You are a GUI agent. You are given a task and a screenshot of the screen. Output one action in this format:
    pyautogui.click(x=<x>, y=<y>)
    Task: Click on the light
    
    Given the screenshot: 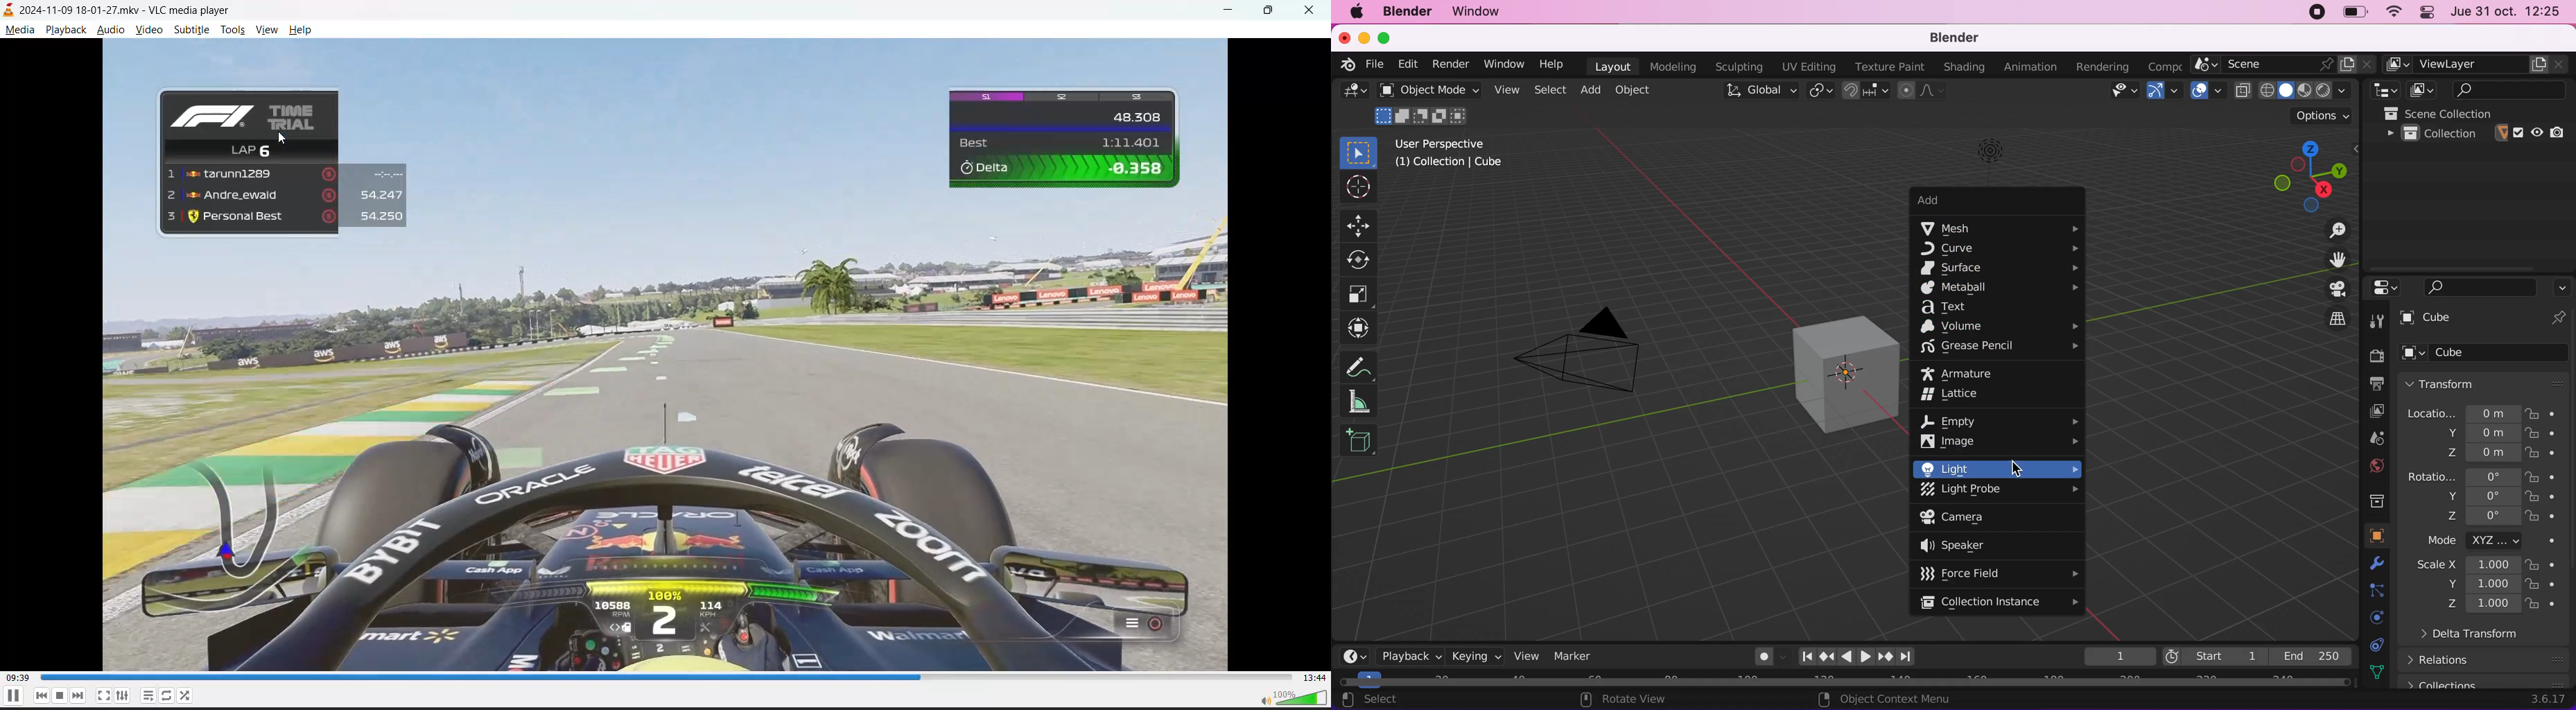 What is the action you would take?
    pyautogui.click(x=1997, y=468)
    